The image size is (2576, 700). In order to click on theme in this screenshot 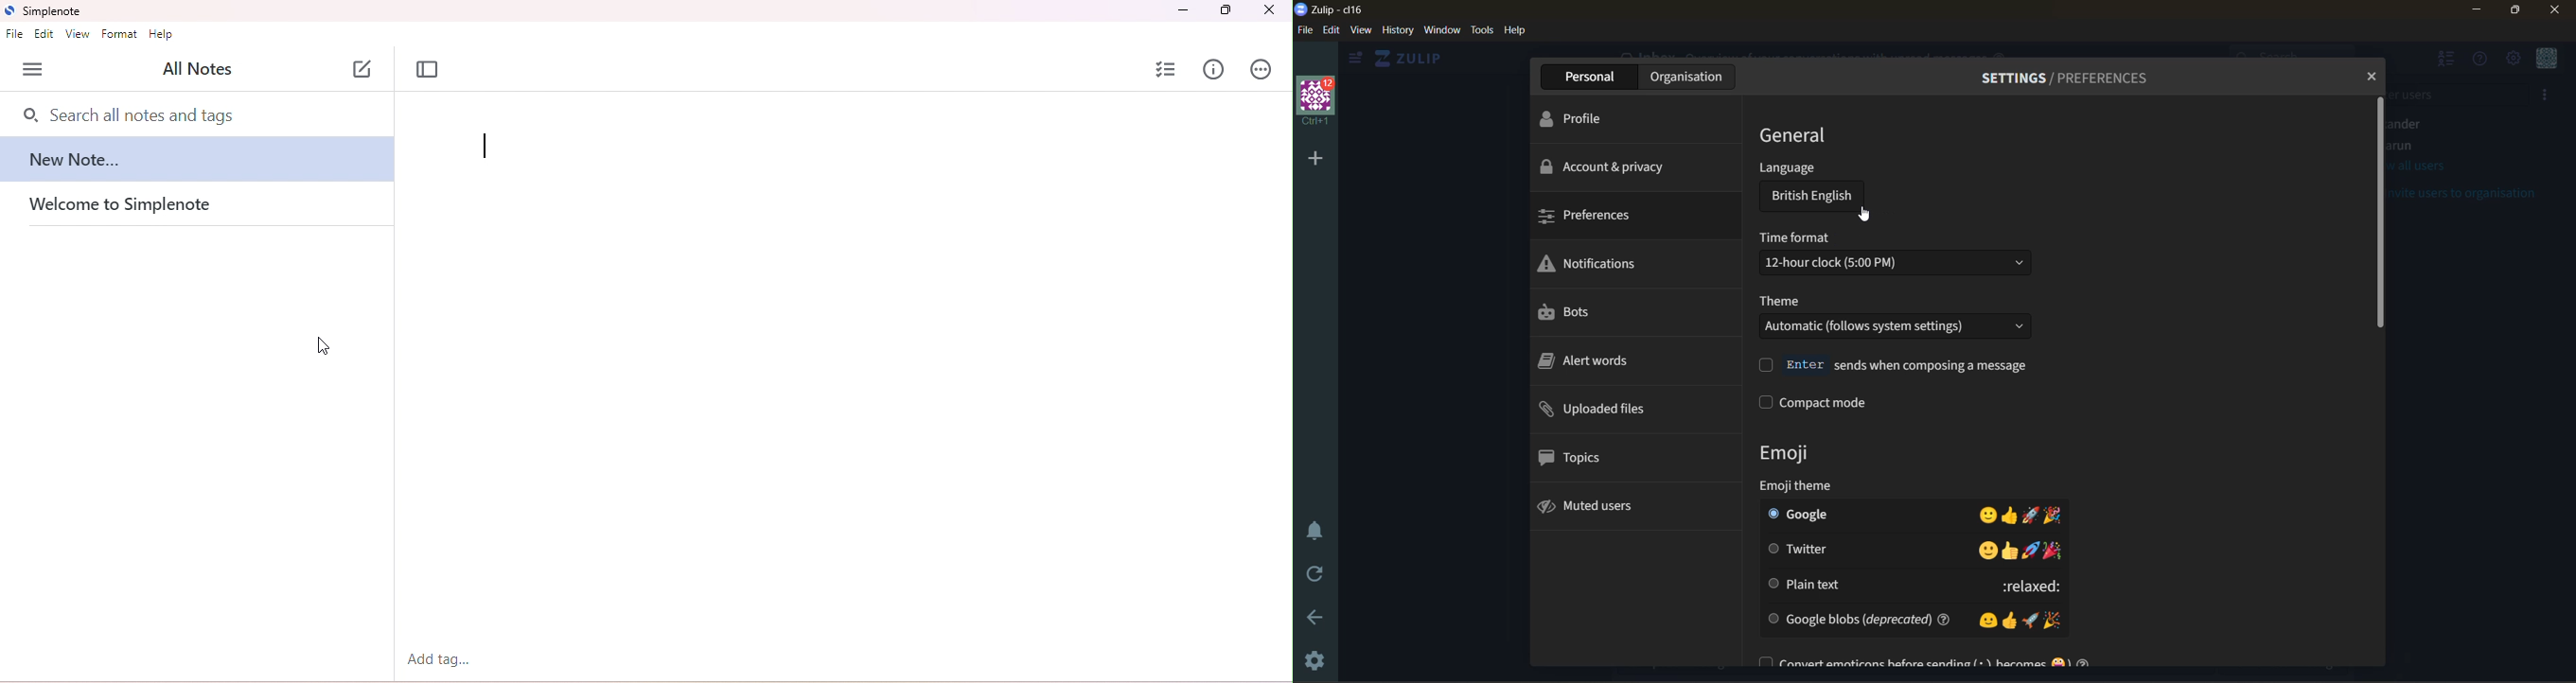, I will do `click(1897, 319)`.